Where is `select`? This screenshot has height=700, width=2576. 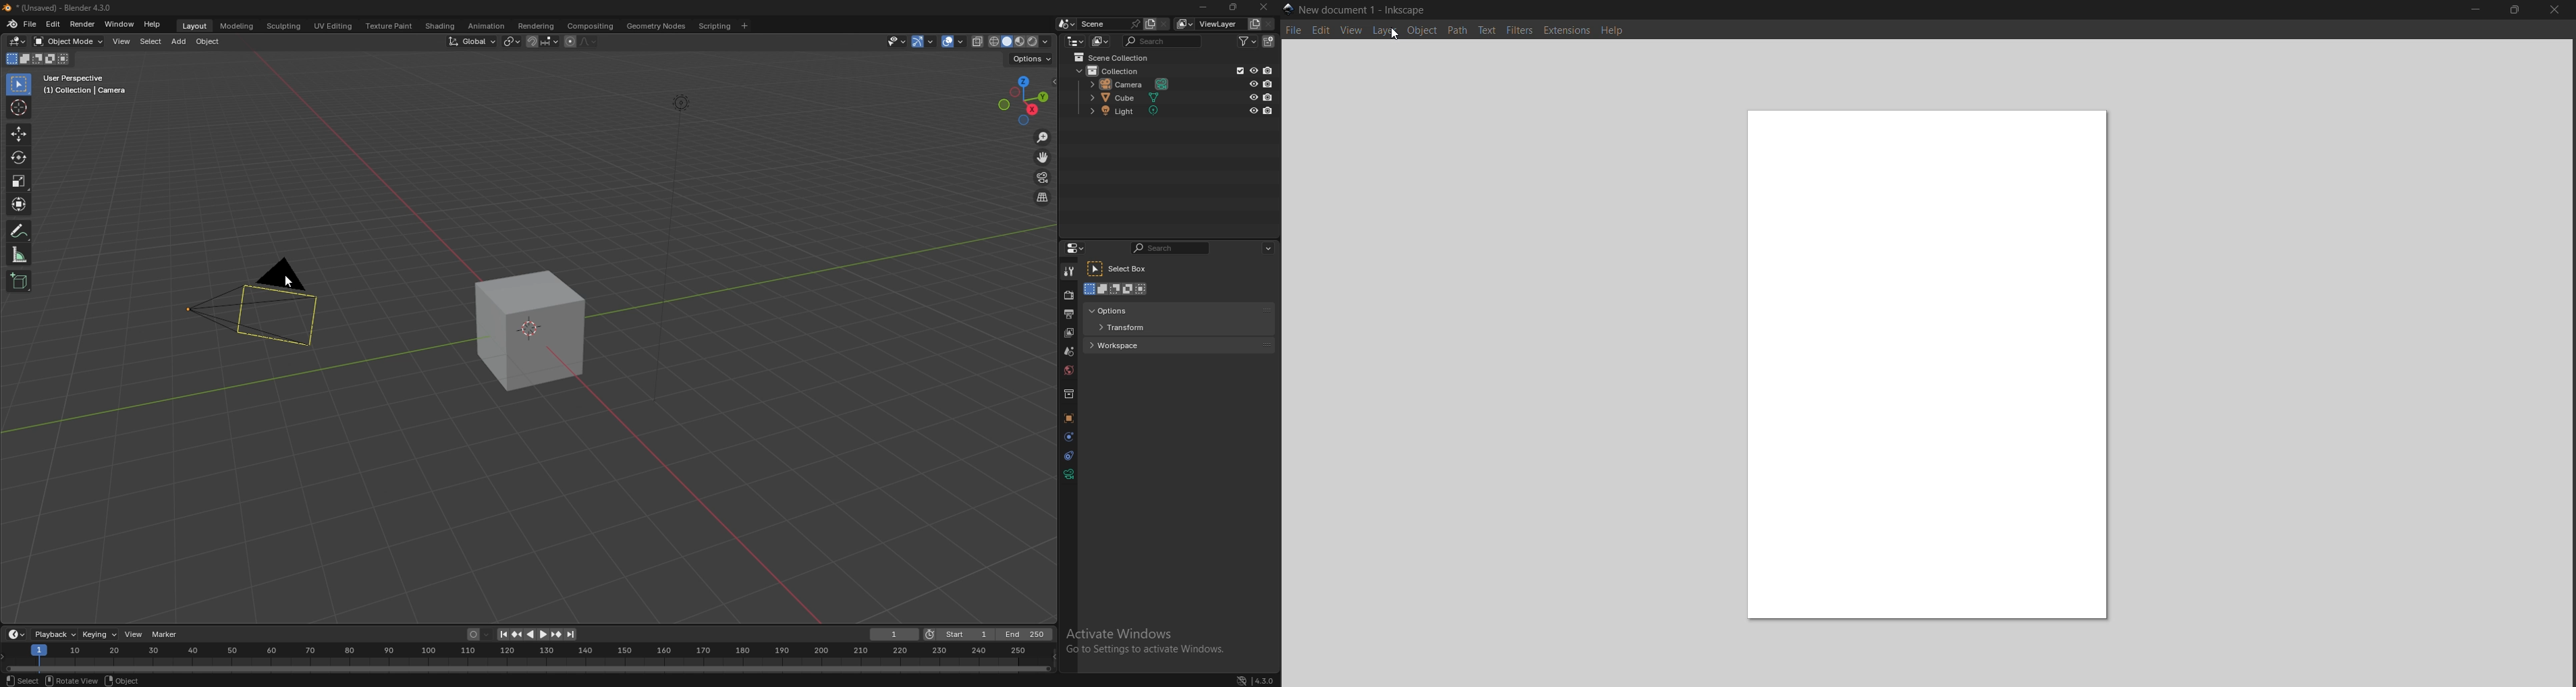 select is located at coordinates (22, 680).